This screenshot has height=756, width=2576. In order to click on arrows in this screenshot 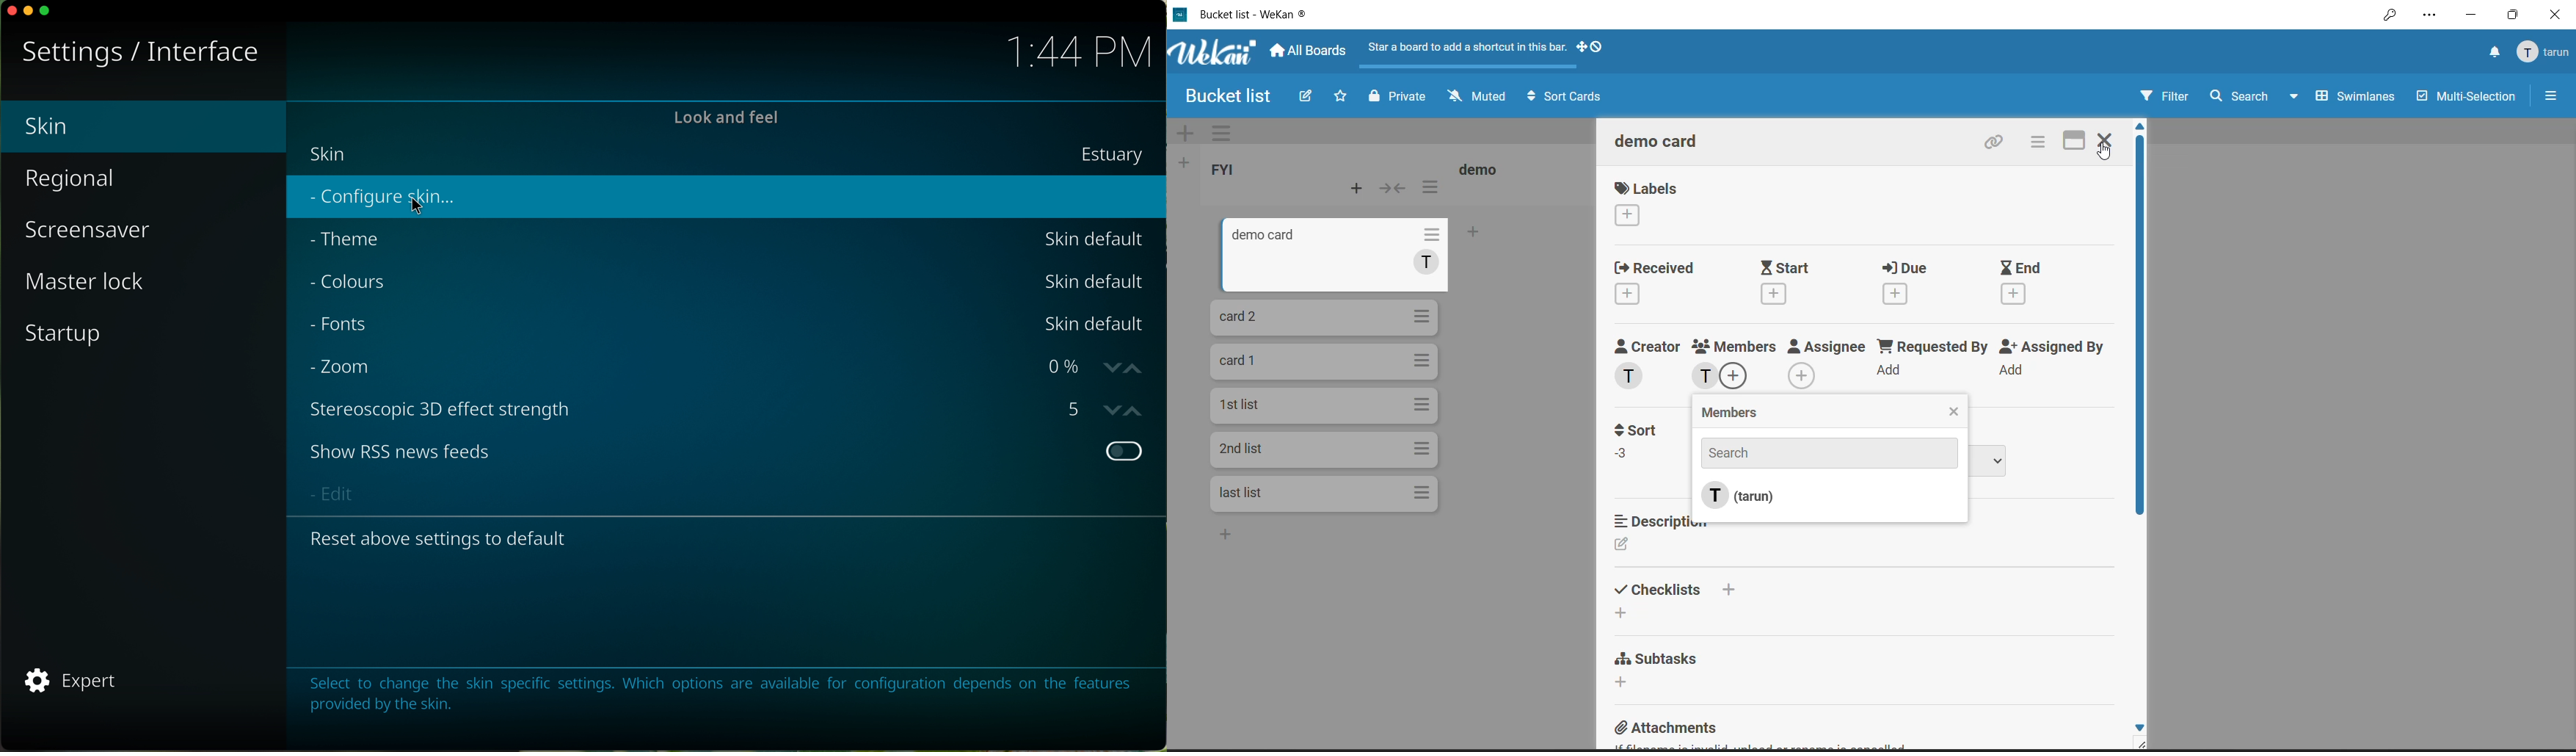, I will do `click(1120, 408)`.